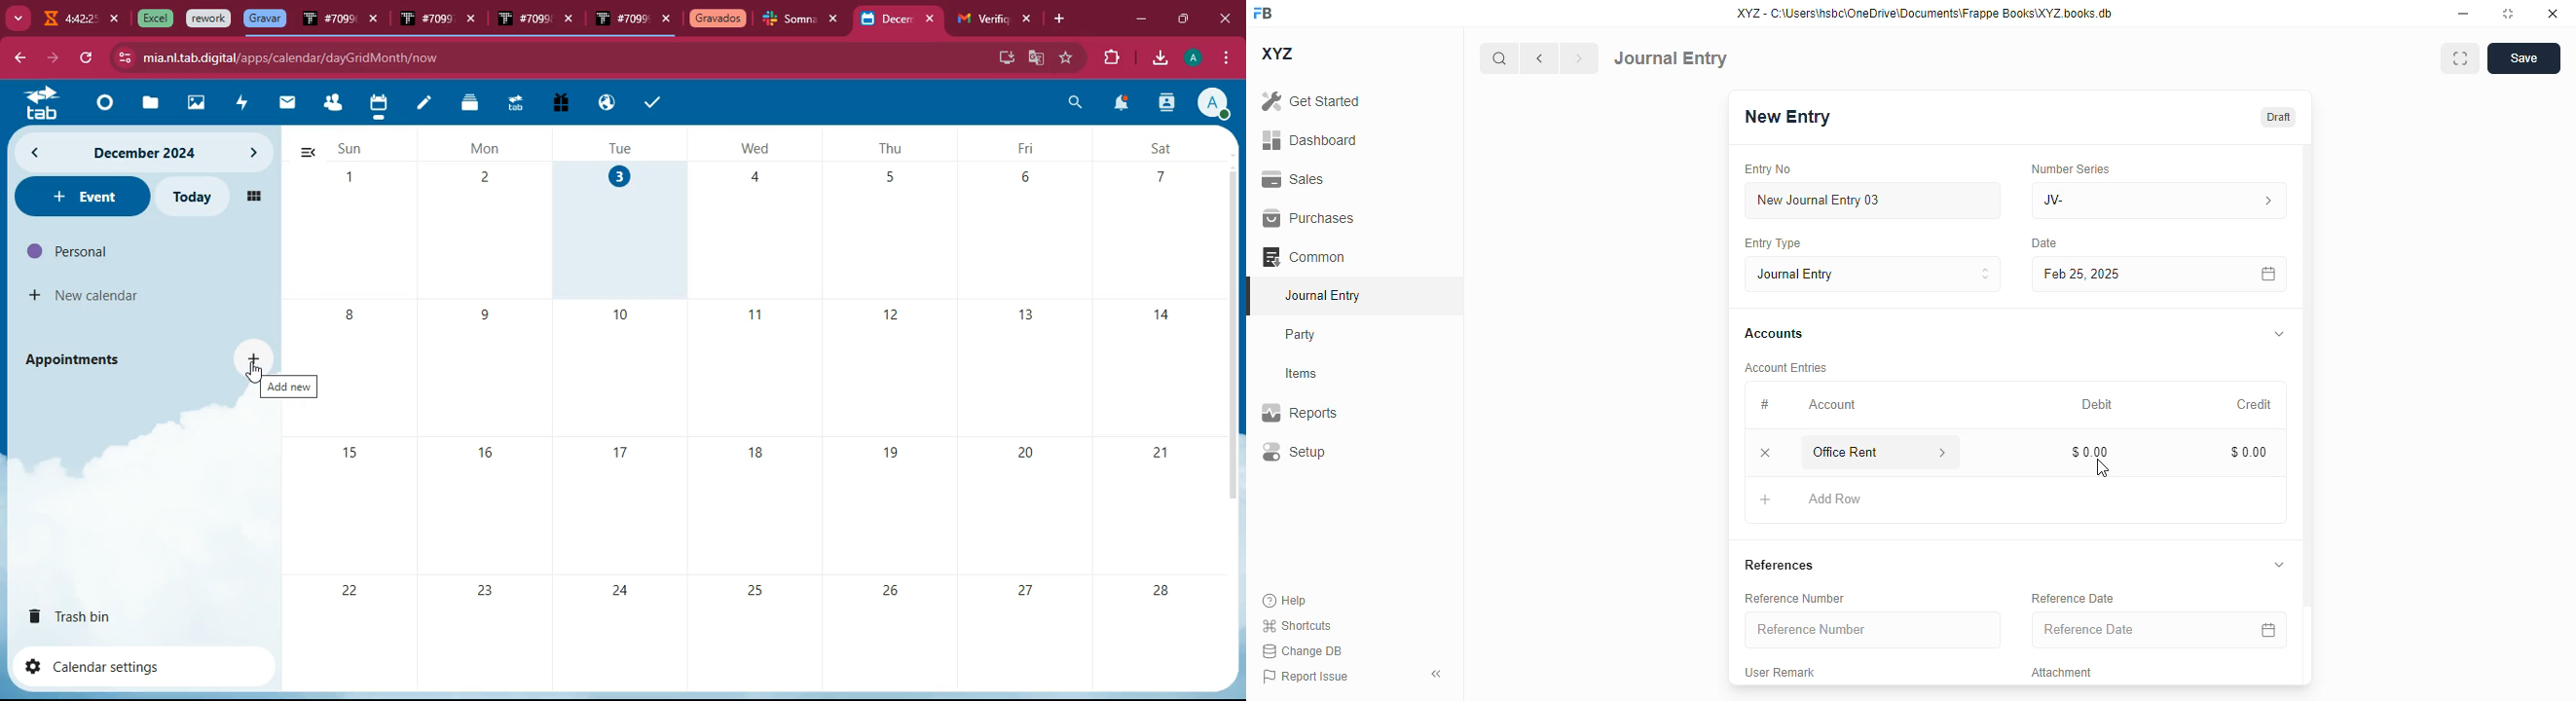 The height and width of the screenshot is (728, 2576). I want to click on toggle between form and full width, so click(2461, 58).